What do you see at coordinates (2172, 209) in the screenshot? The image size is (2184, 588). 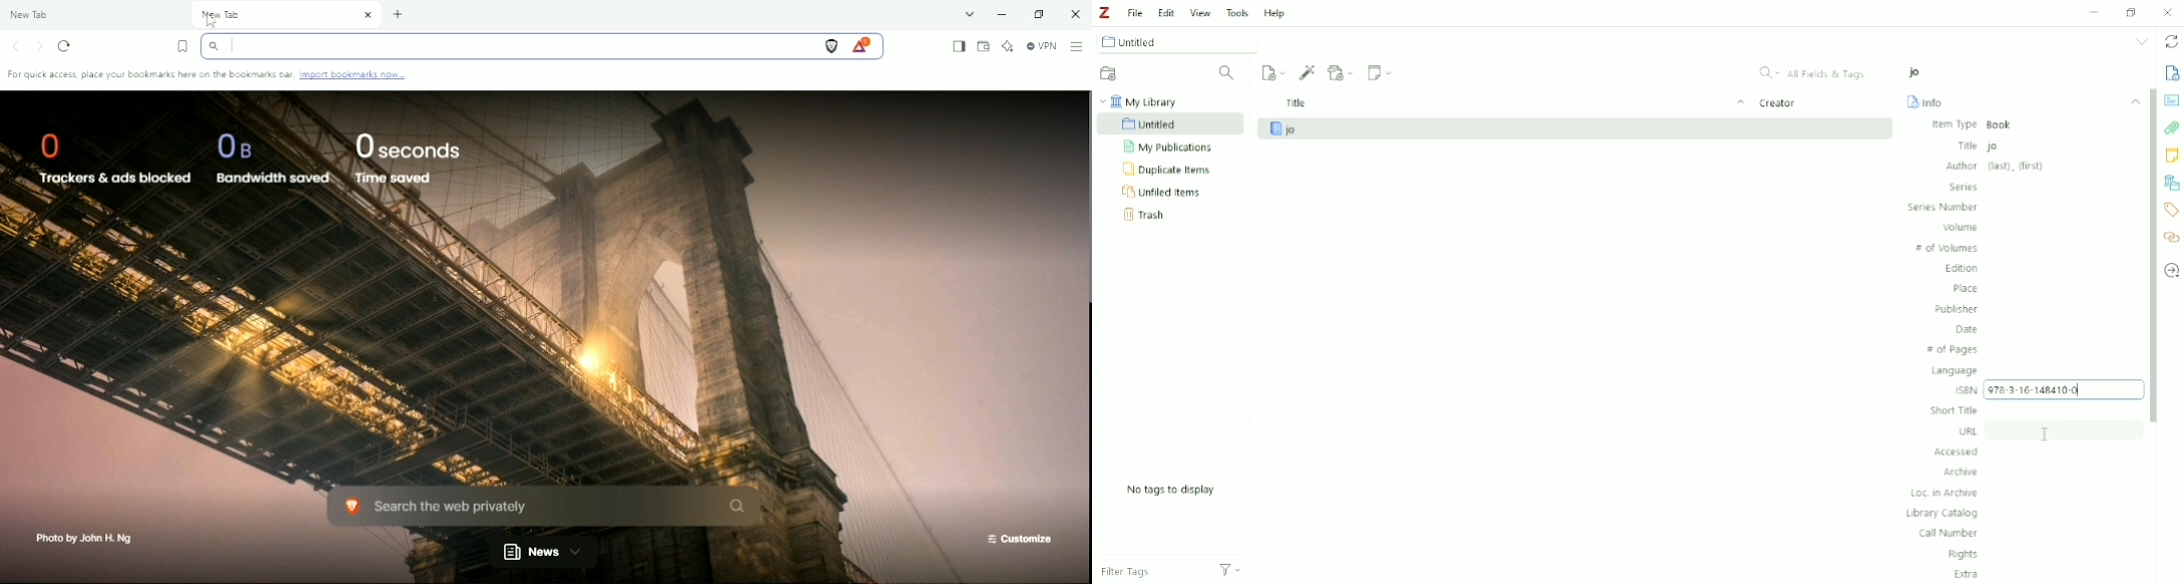 I see `Tags` at bounding box center [2172, 209].